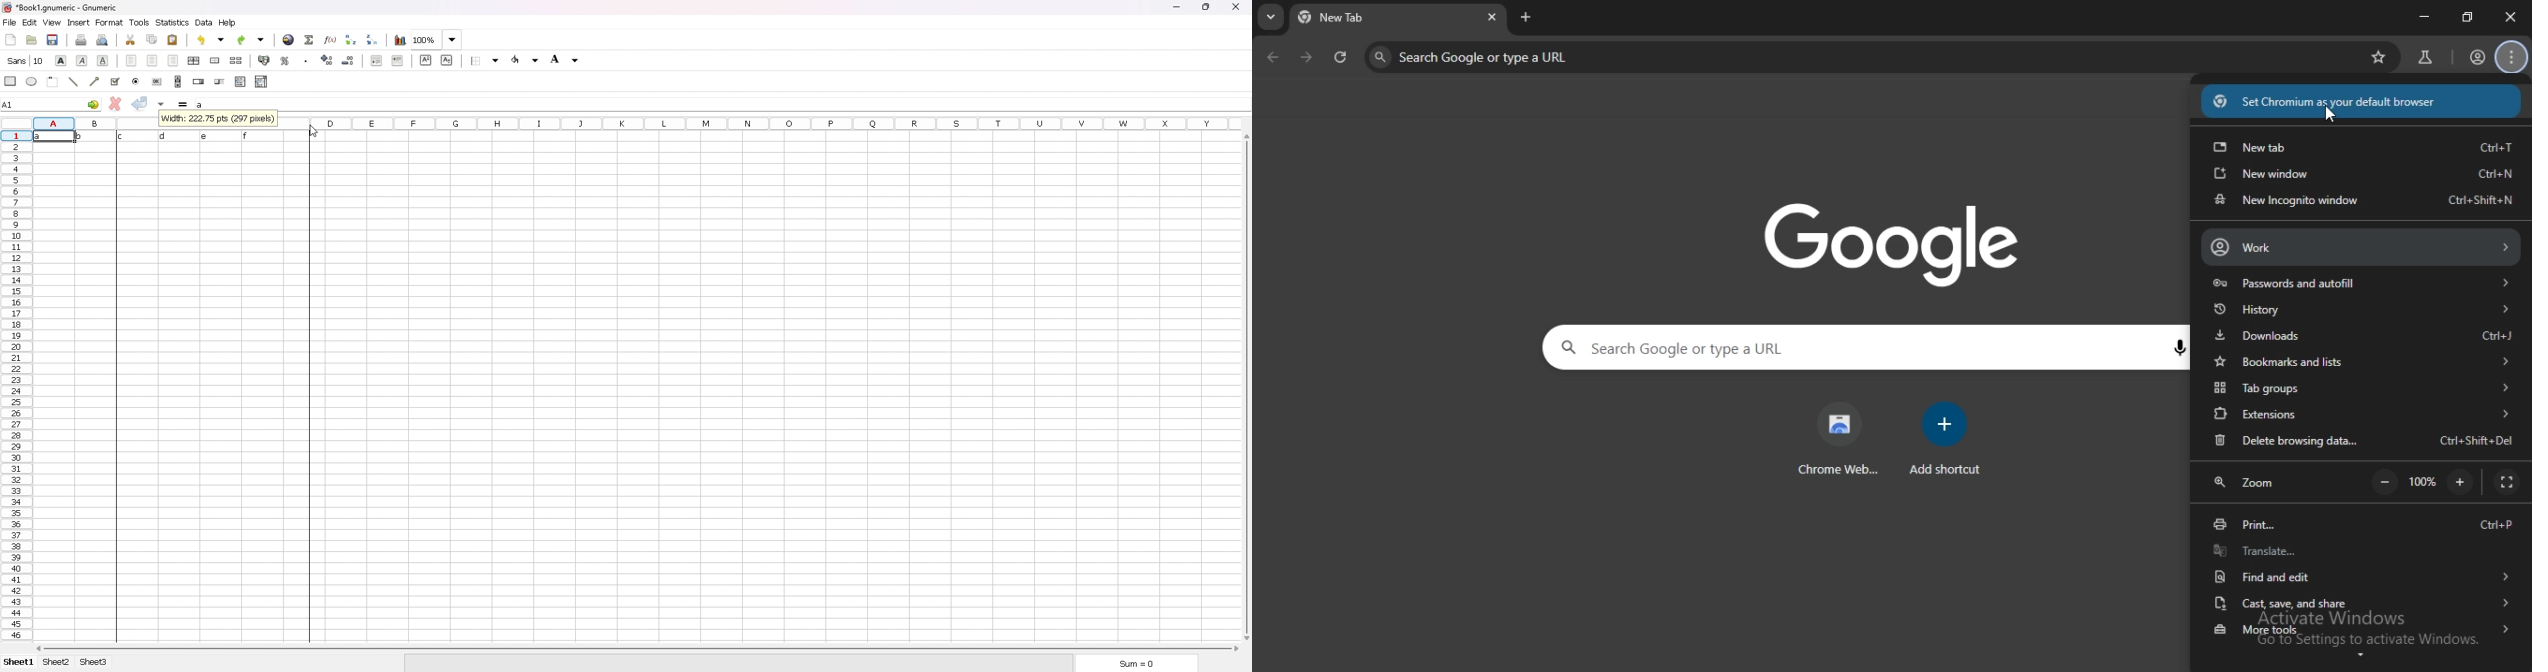  What do you see at coordinates (1836, 437) in the screenshot?
I see `chrome web store` at bounding box center [1836, 437].